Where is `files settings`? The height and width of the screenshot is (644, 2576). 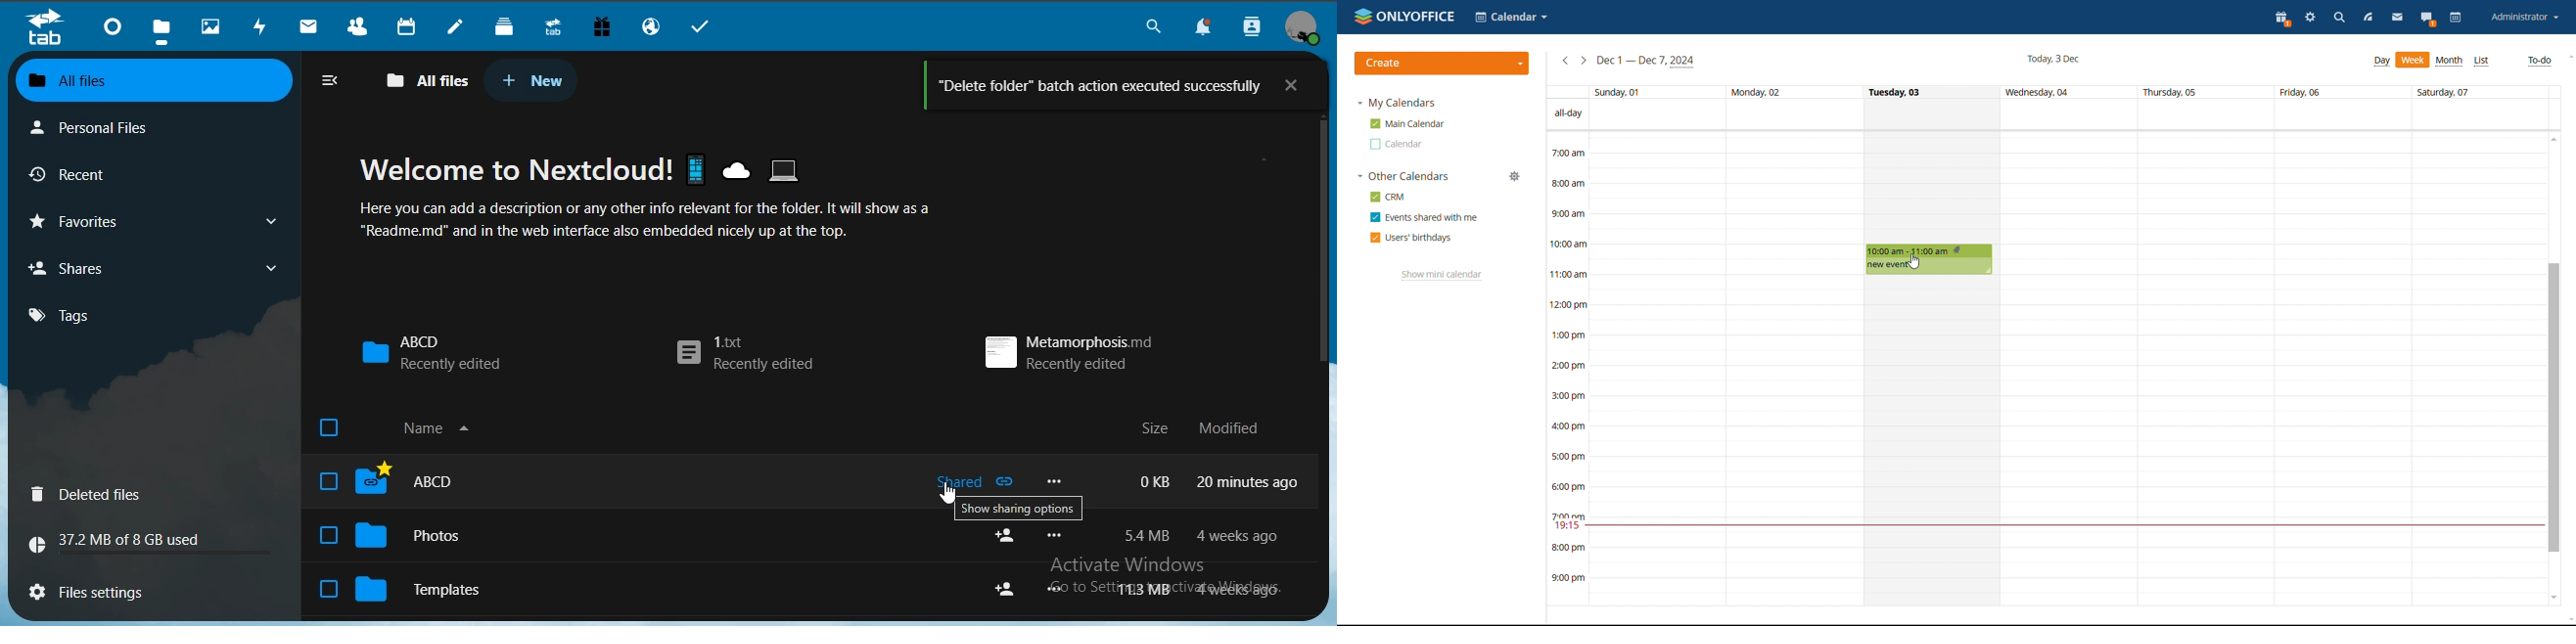 files settings is located at coordinates (96, 591).